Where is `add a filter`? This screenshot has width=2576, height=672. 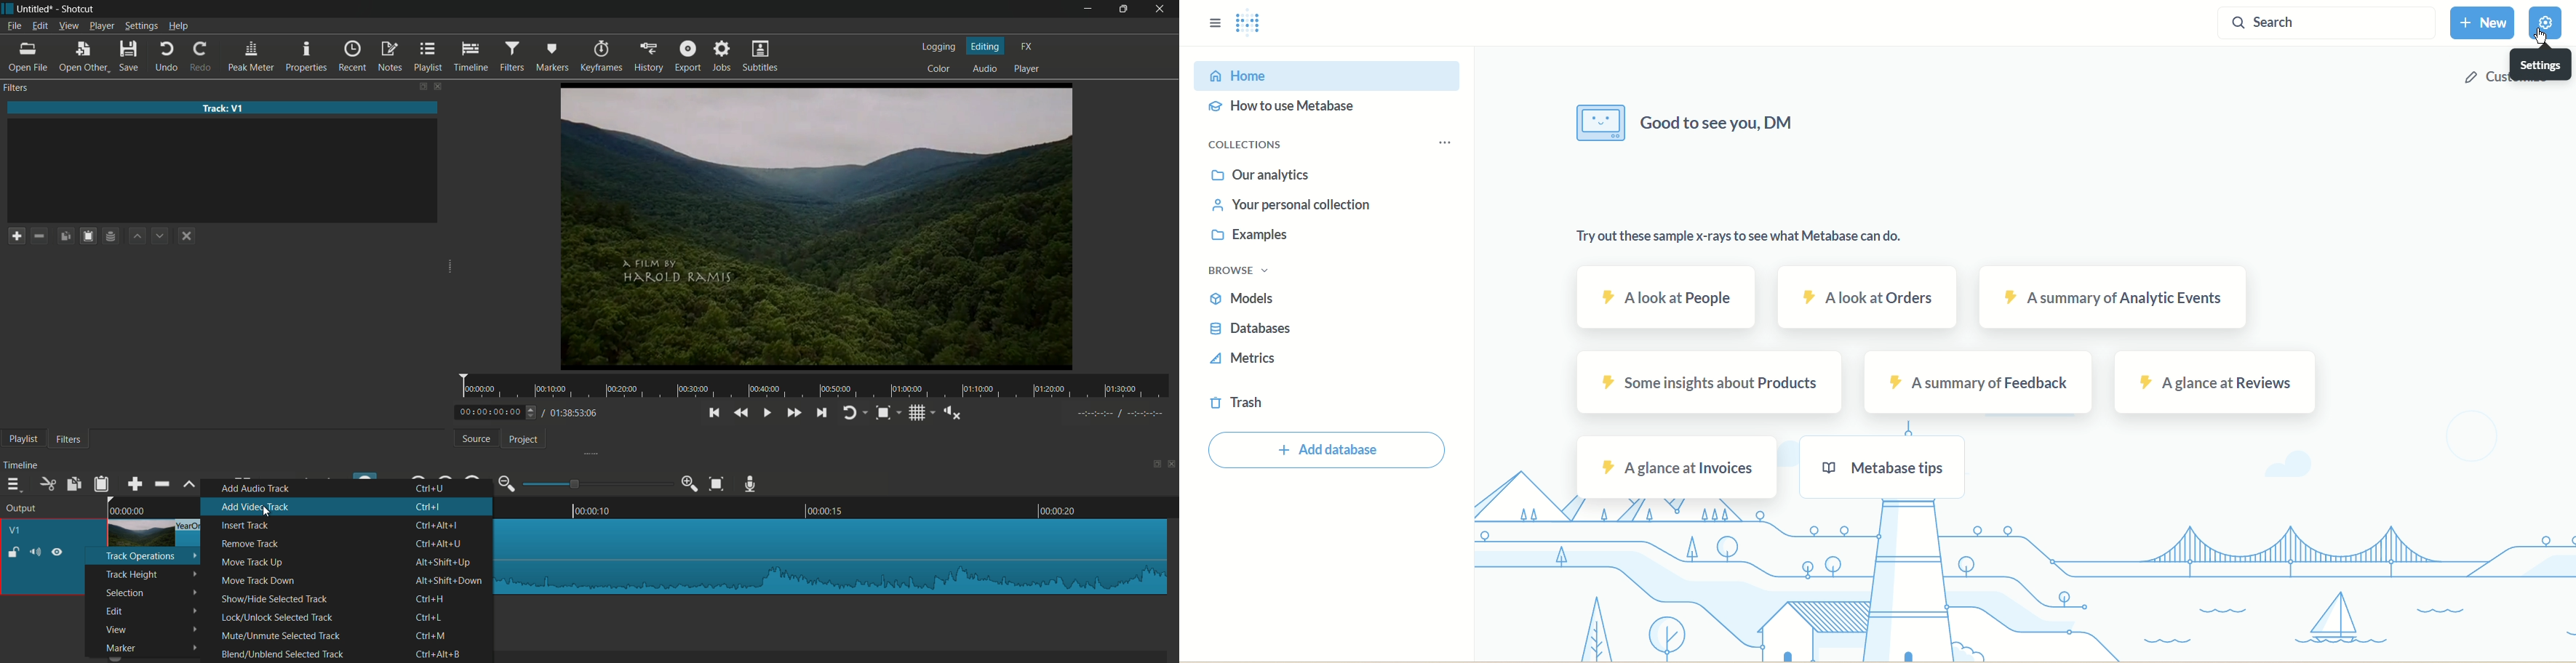 add a filter is located at coordinates (16, 236).